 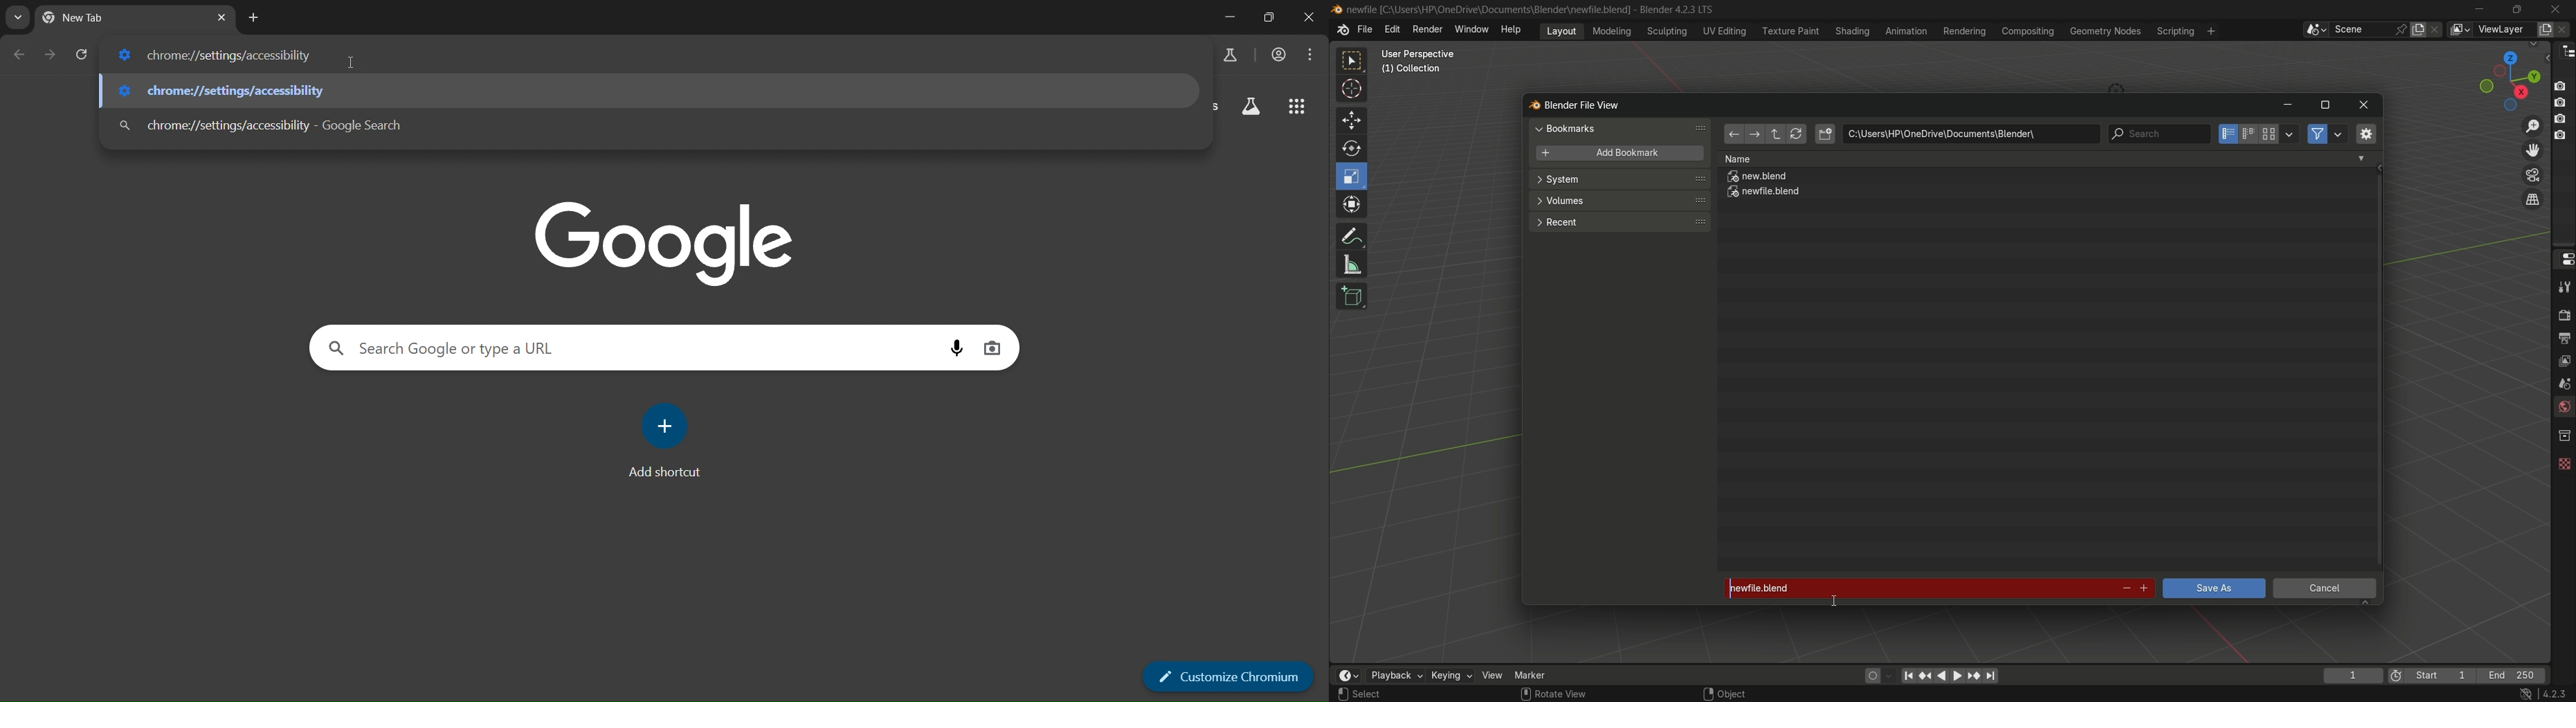 What do you see at coordinates (1758, 178) in the screenshot?
I see `new.blend file` at bounding box center [1758, 178].